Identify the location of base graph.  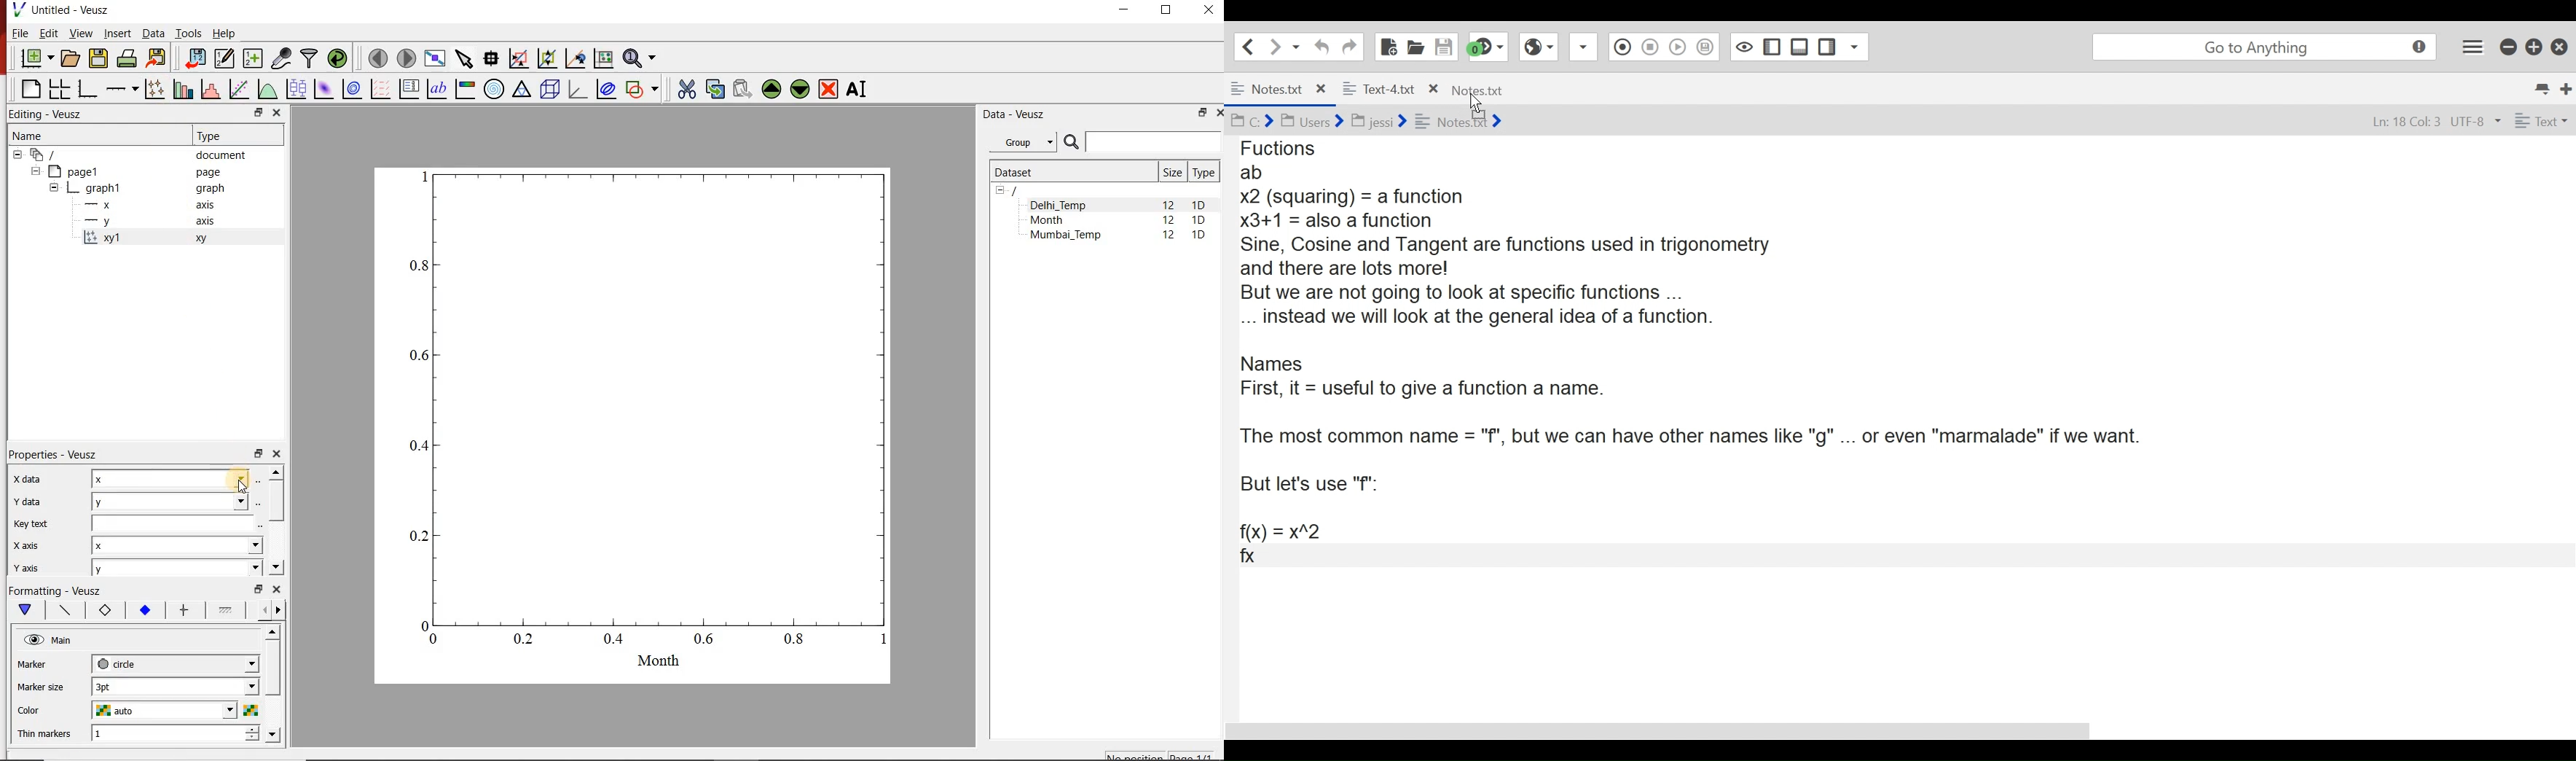
(86, 90).